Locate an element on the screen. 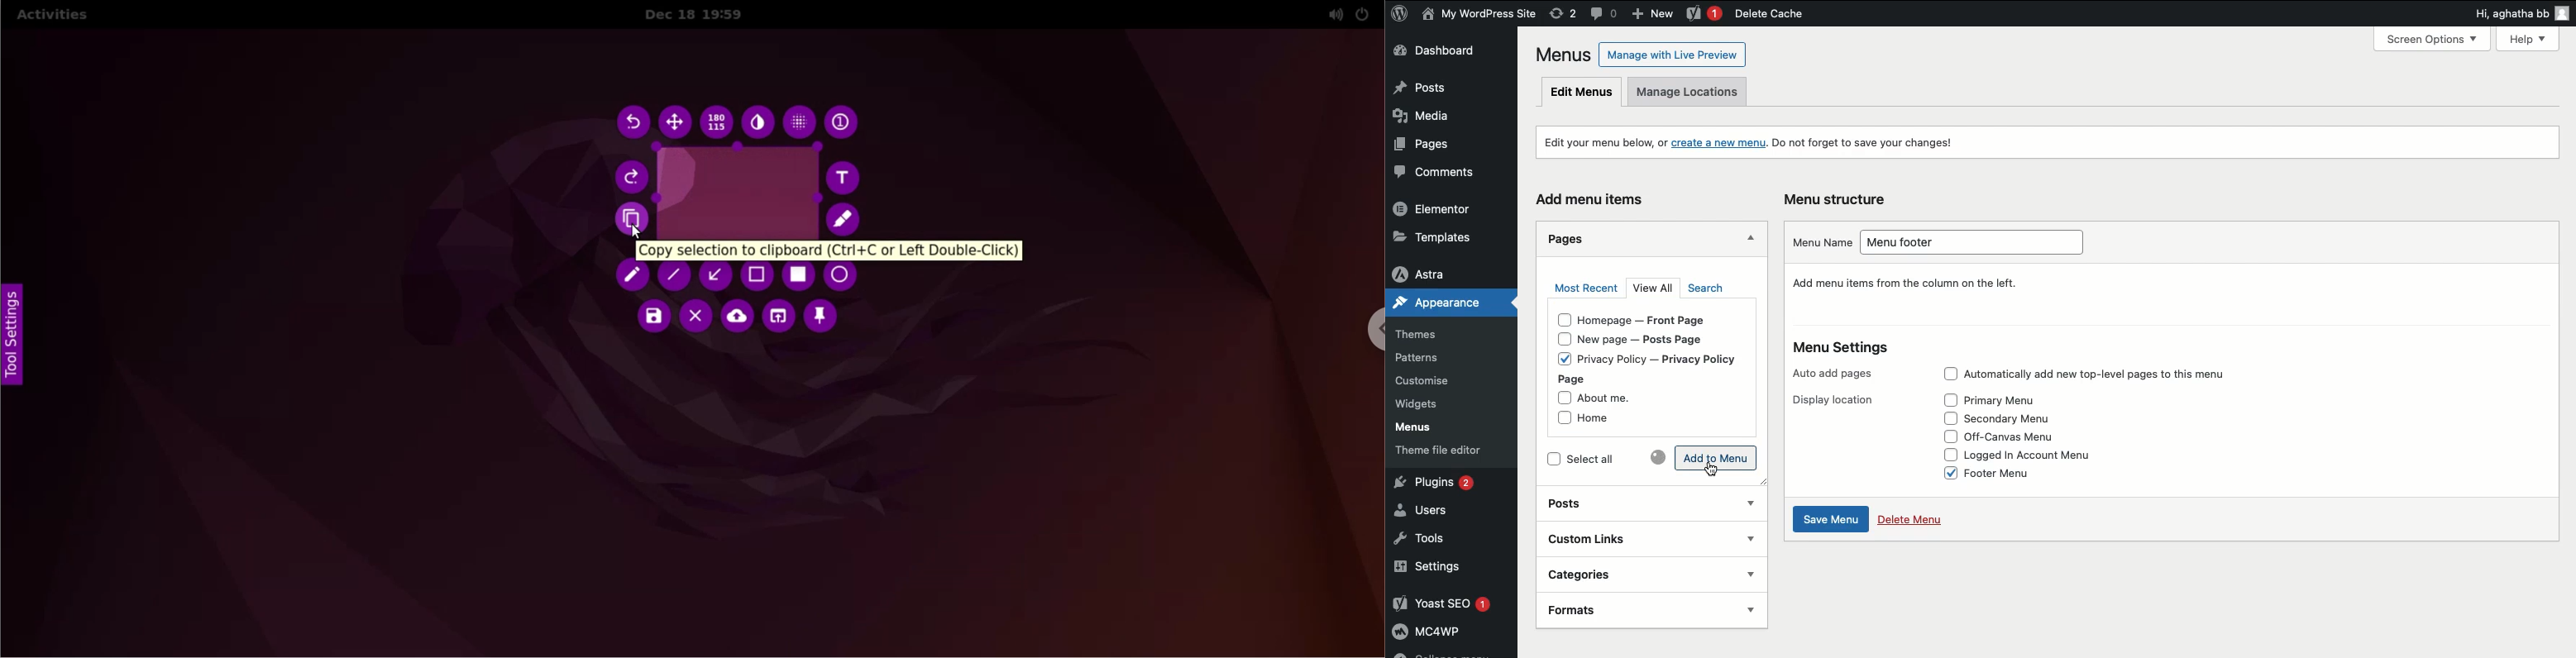 The height and width of the screenshot is (672, 2576). rectangle as paint tool is located at coordinates (756, 277).